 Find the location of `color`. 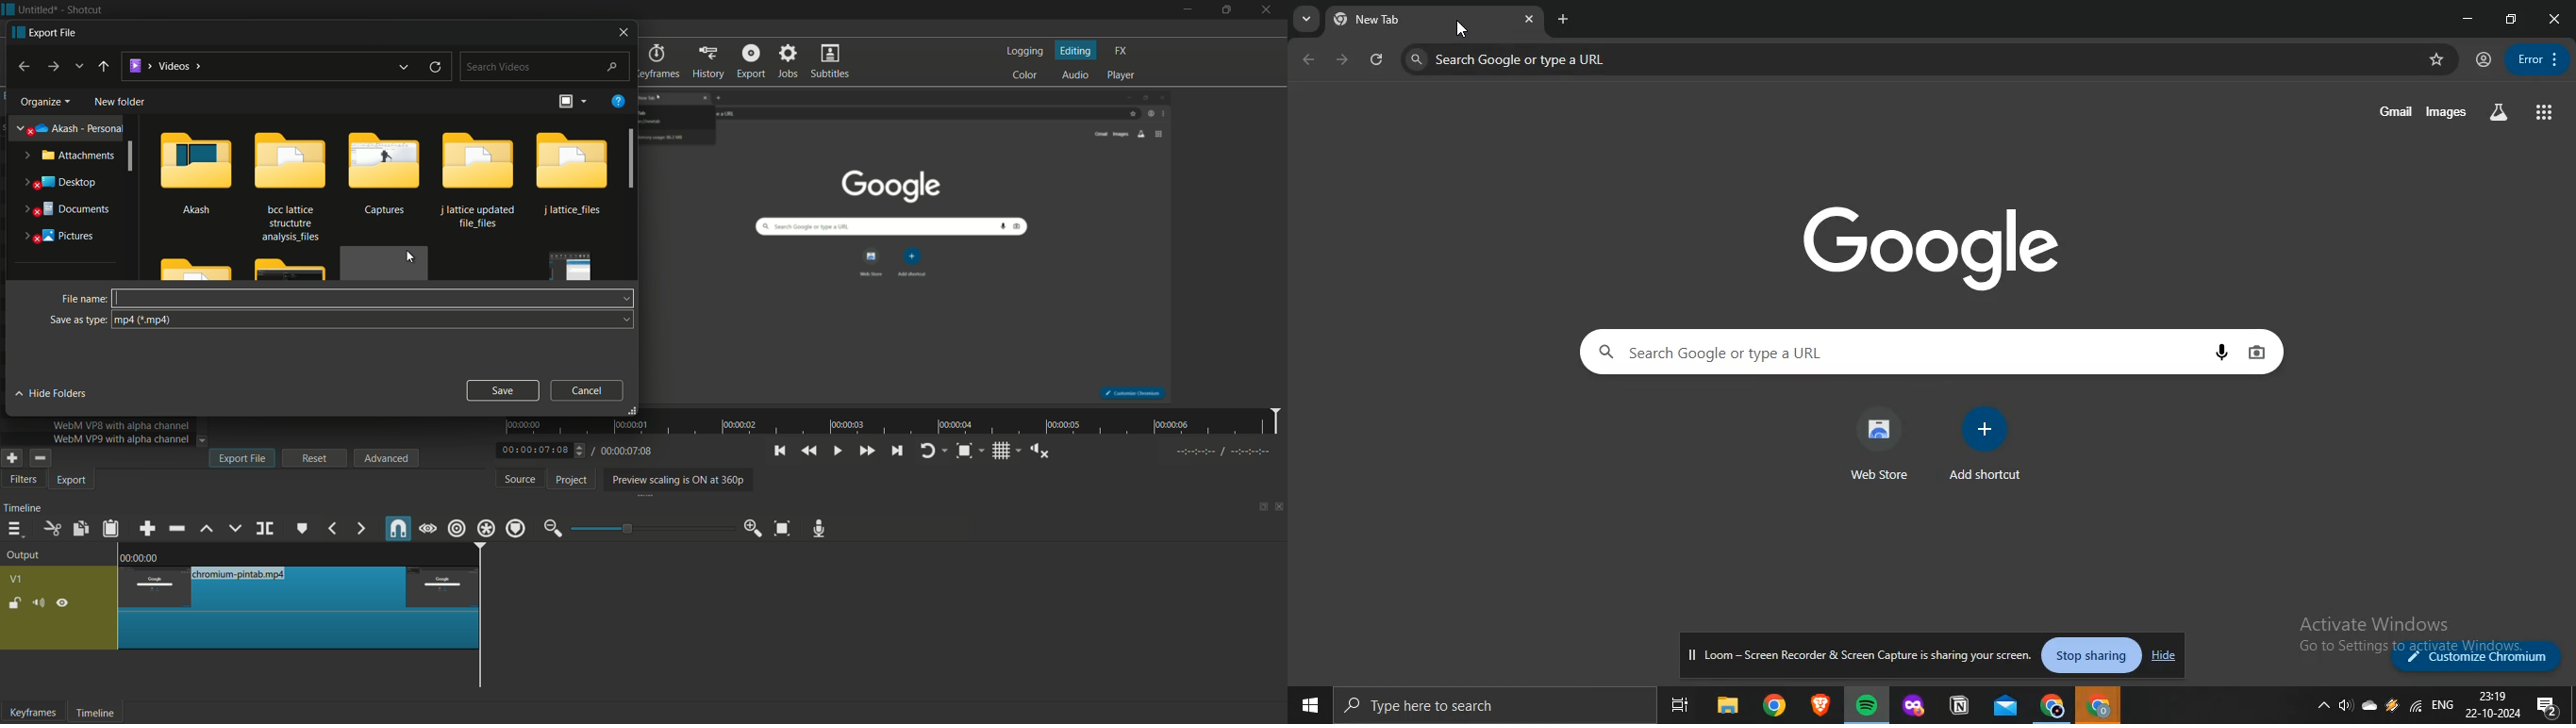

color is located at coordinates (1027, 74).